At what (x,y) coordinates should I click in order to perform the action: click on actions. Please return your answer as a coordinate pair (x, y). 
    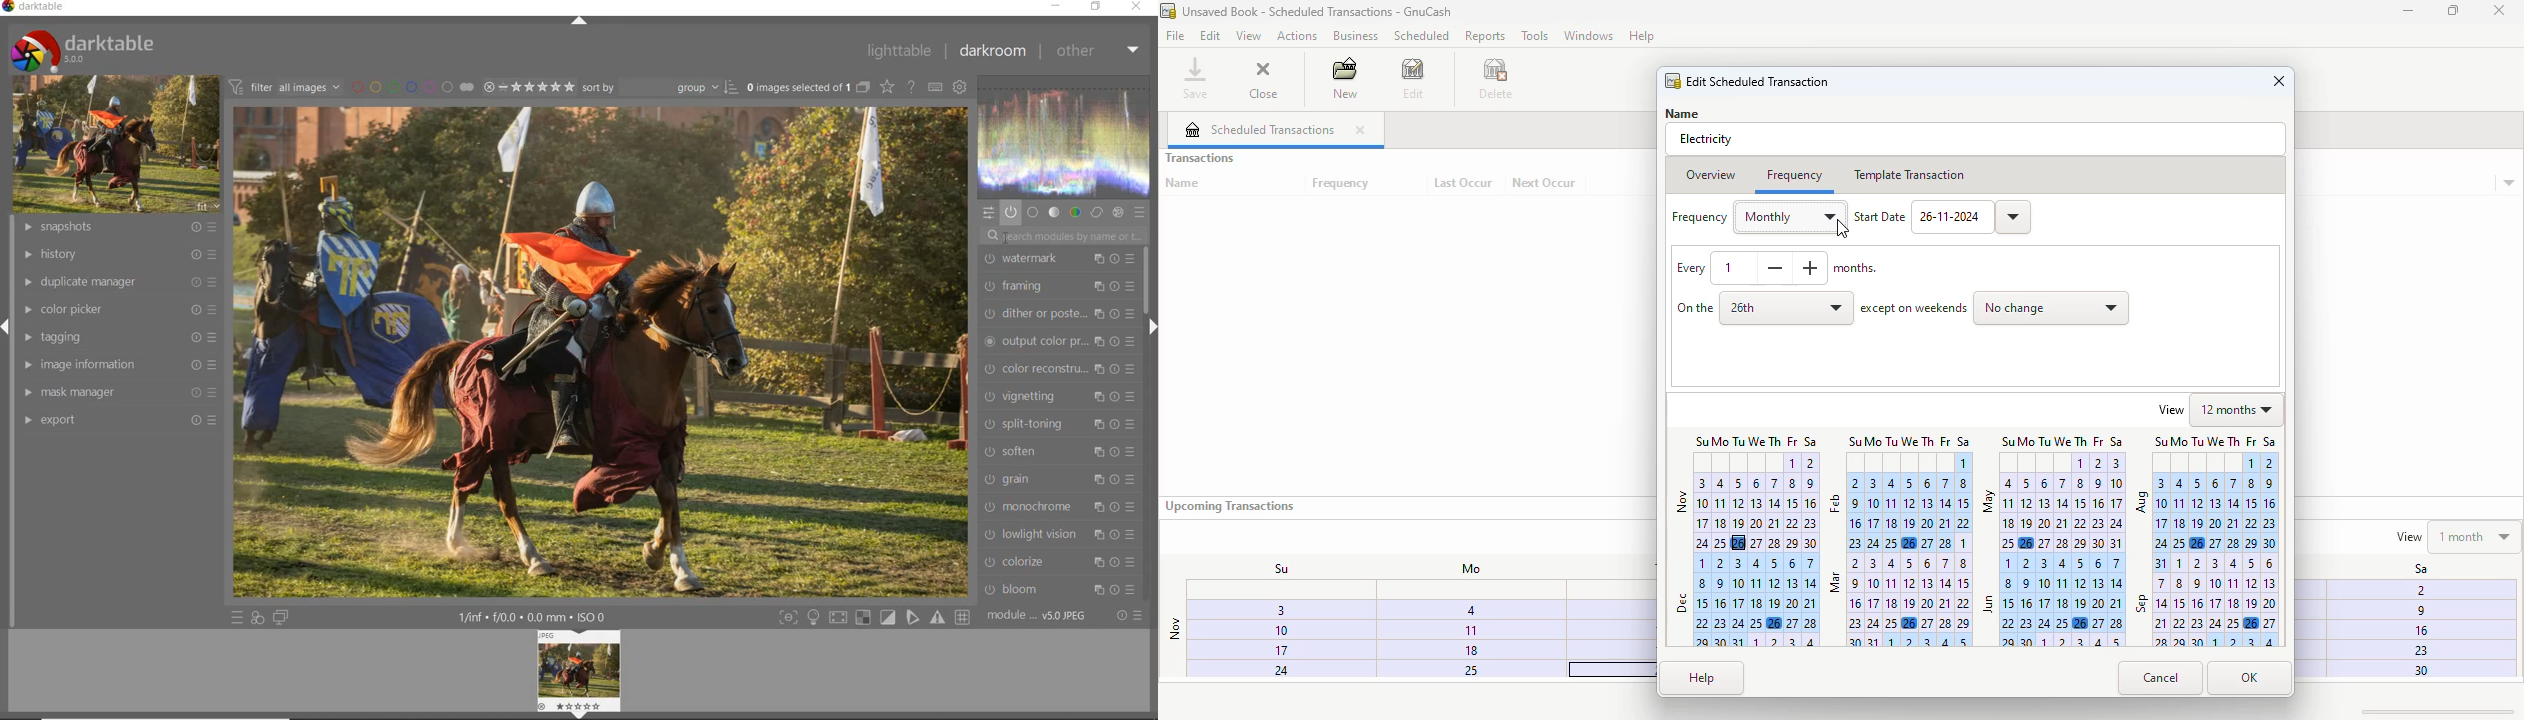
    Looking at the image, I should click on (1296, 36).